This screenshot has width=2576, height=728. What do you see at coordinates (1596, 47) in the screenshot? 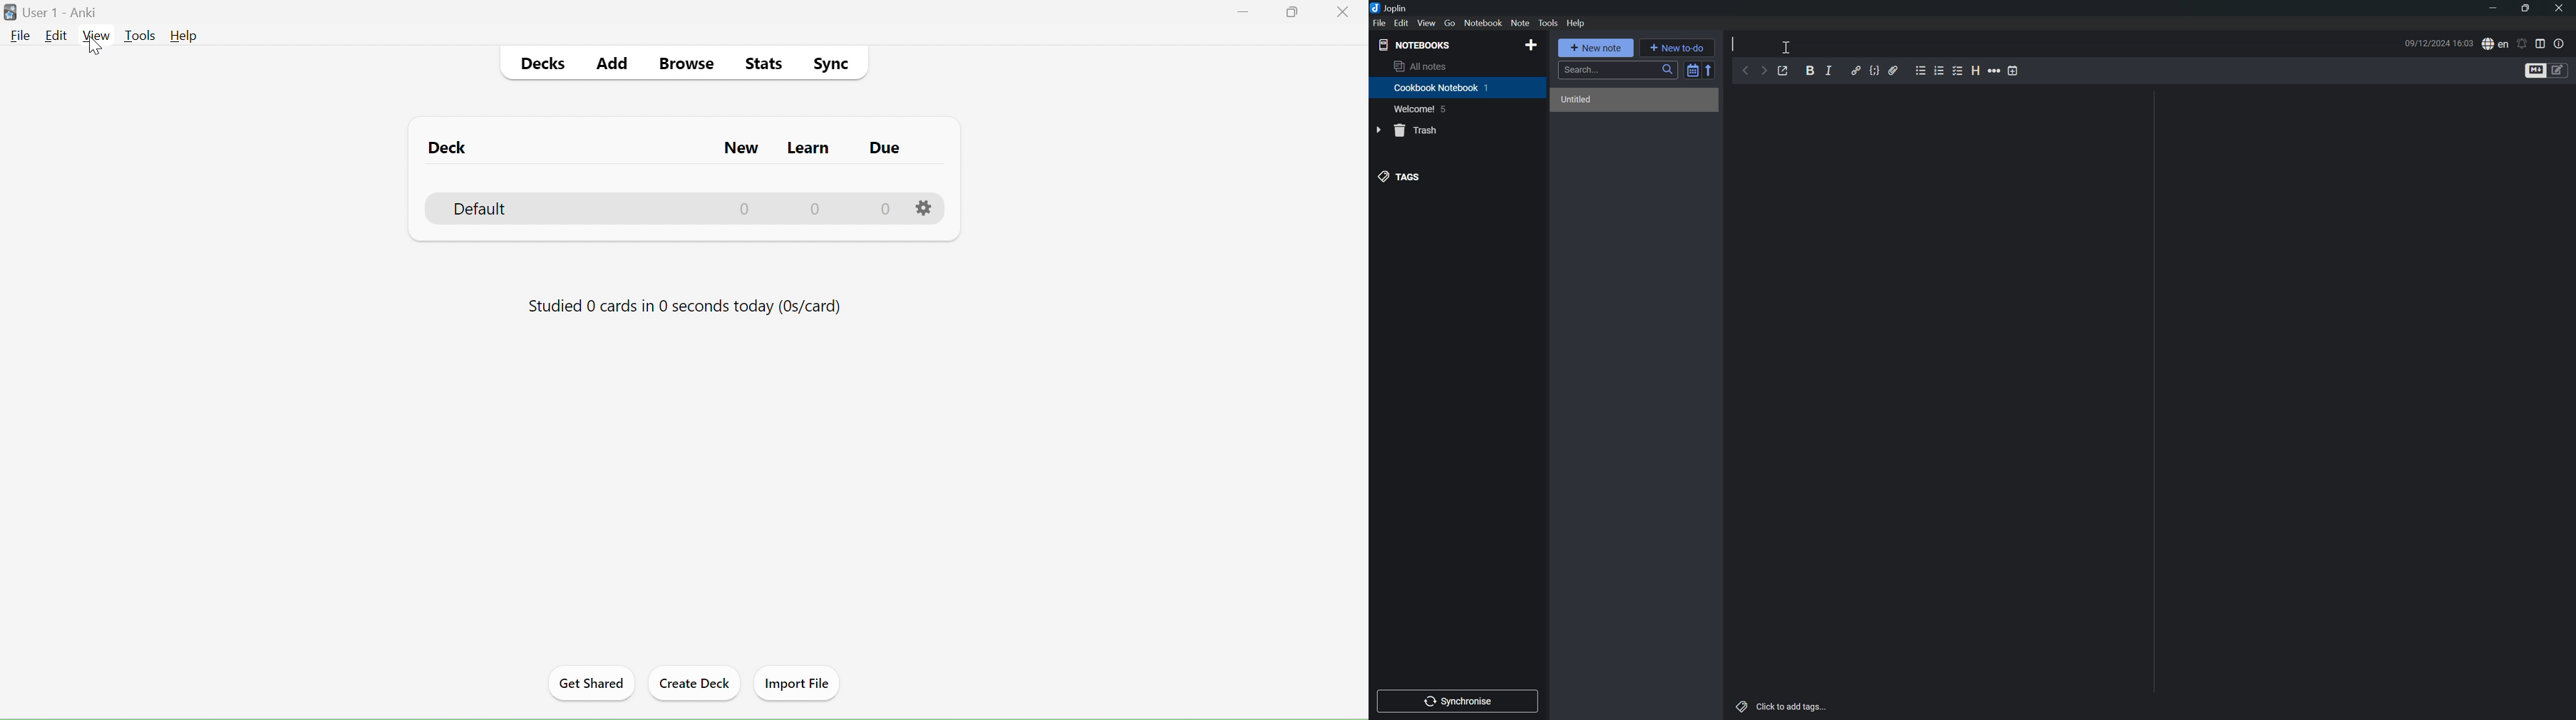
I see `New note` at bounding box center [1596, 47].